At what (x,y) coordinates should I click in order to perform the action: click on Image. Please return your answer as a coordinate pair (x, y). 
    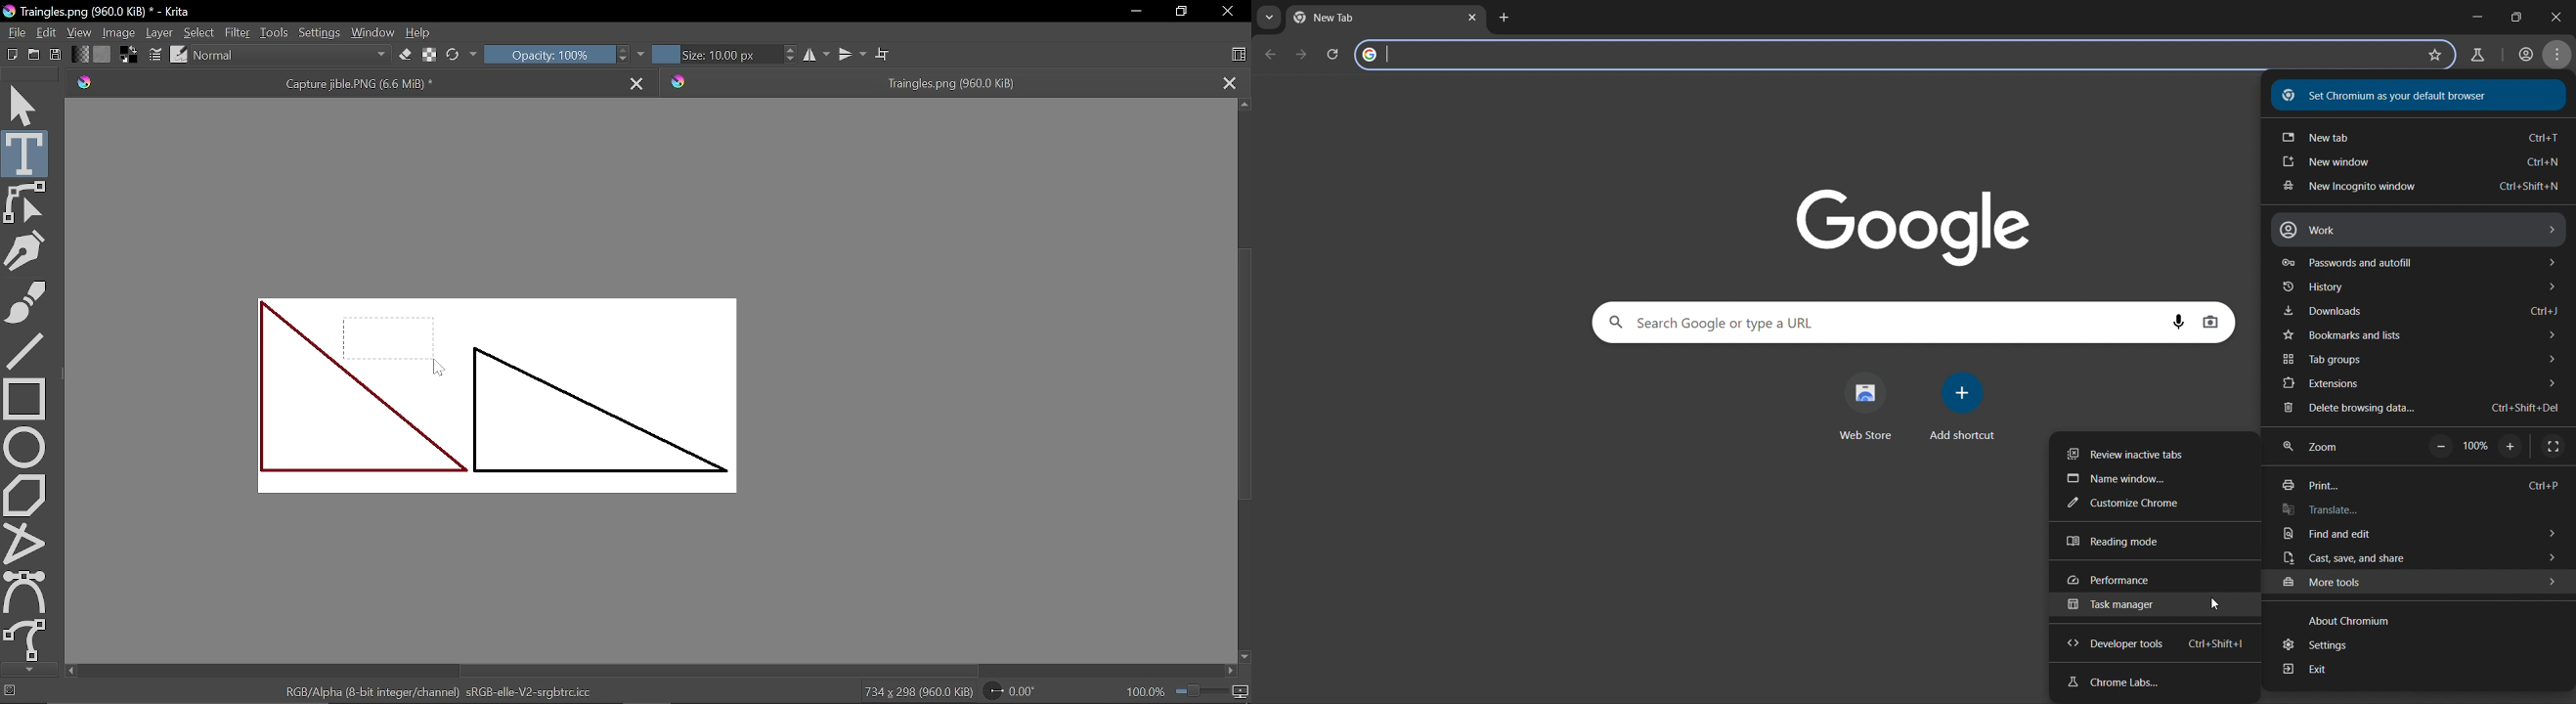
    Looking at the image, I should click on (117, 33).